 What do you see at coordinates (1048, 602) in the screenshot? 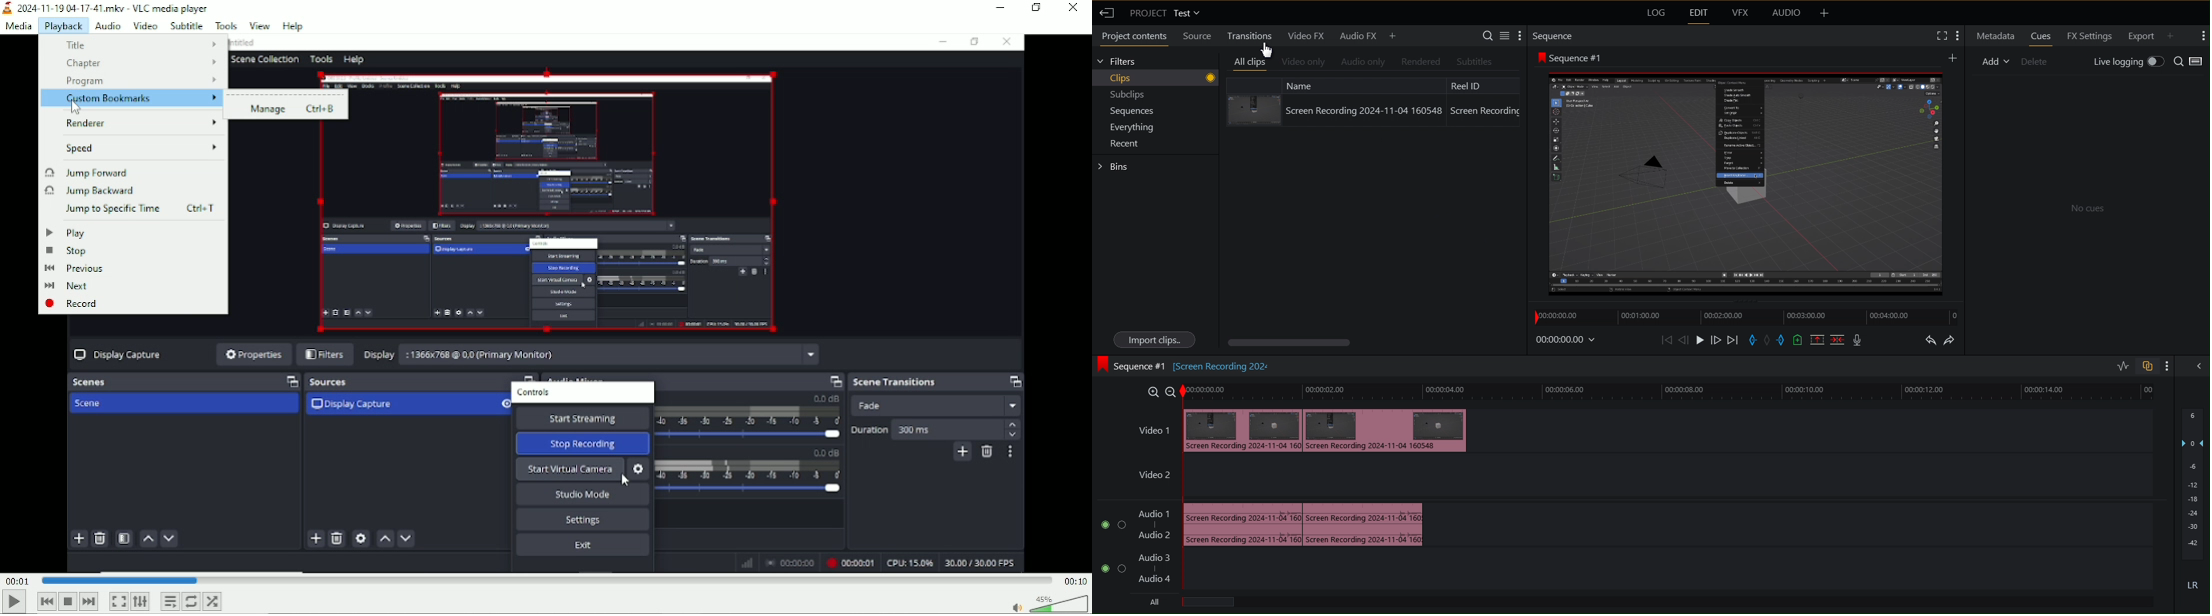
I see `Volume` at bounding box center [1048, 602].